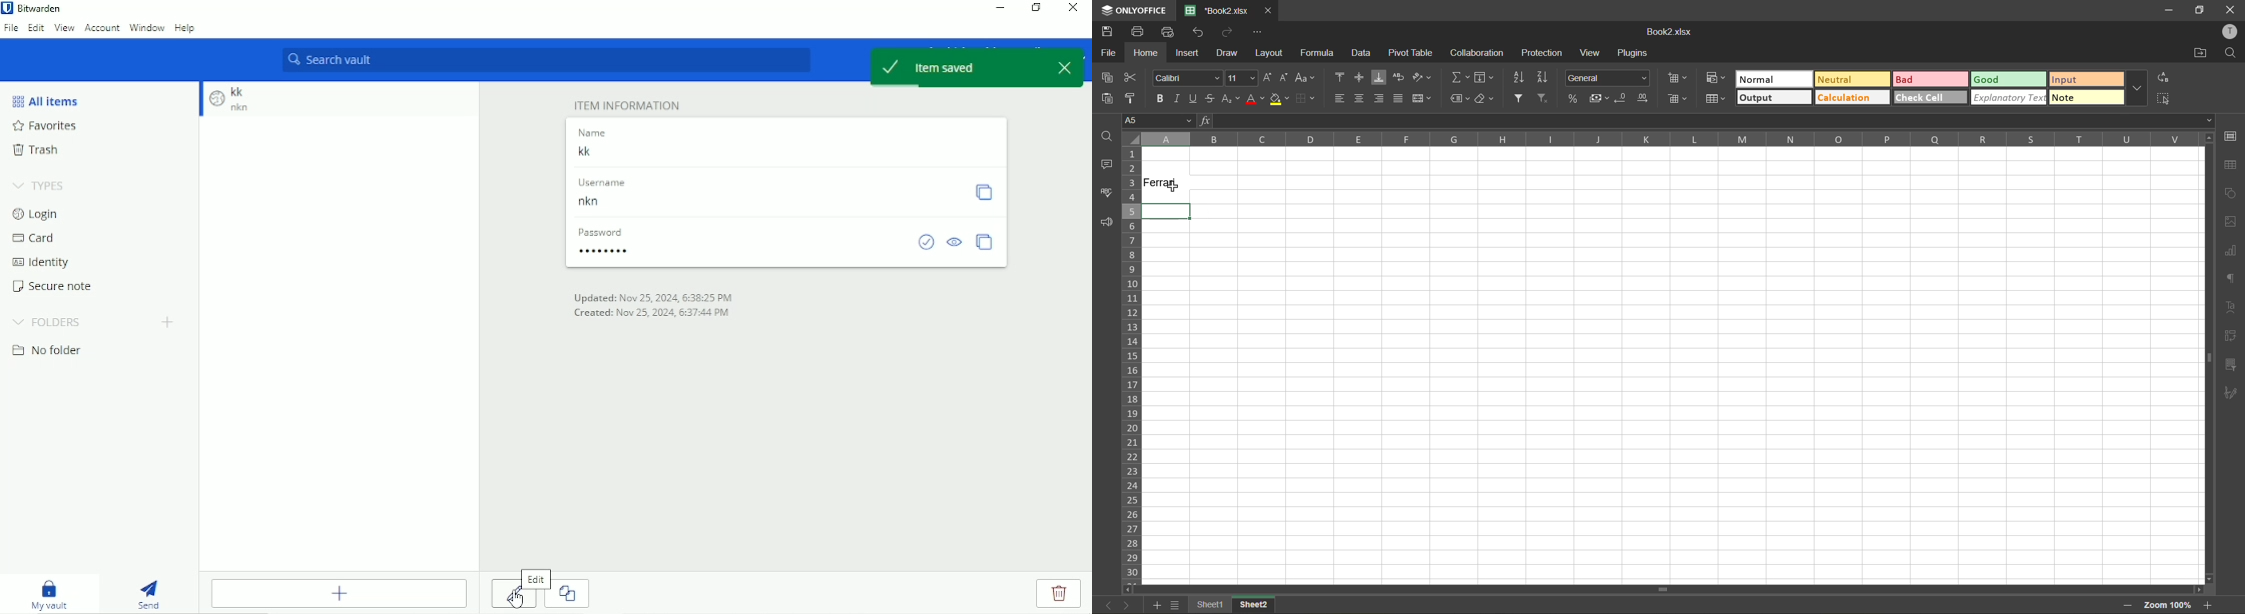 This screenshot has height=616, width=2268. I want to click on password label, so click(604, 232).